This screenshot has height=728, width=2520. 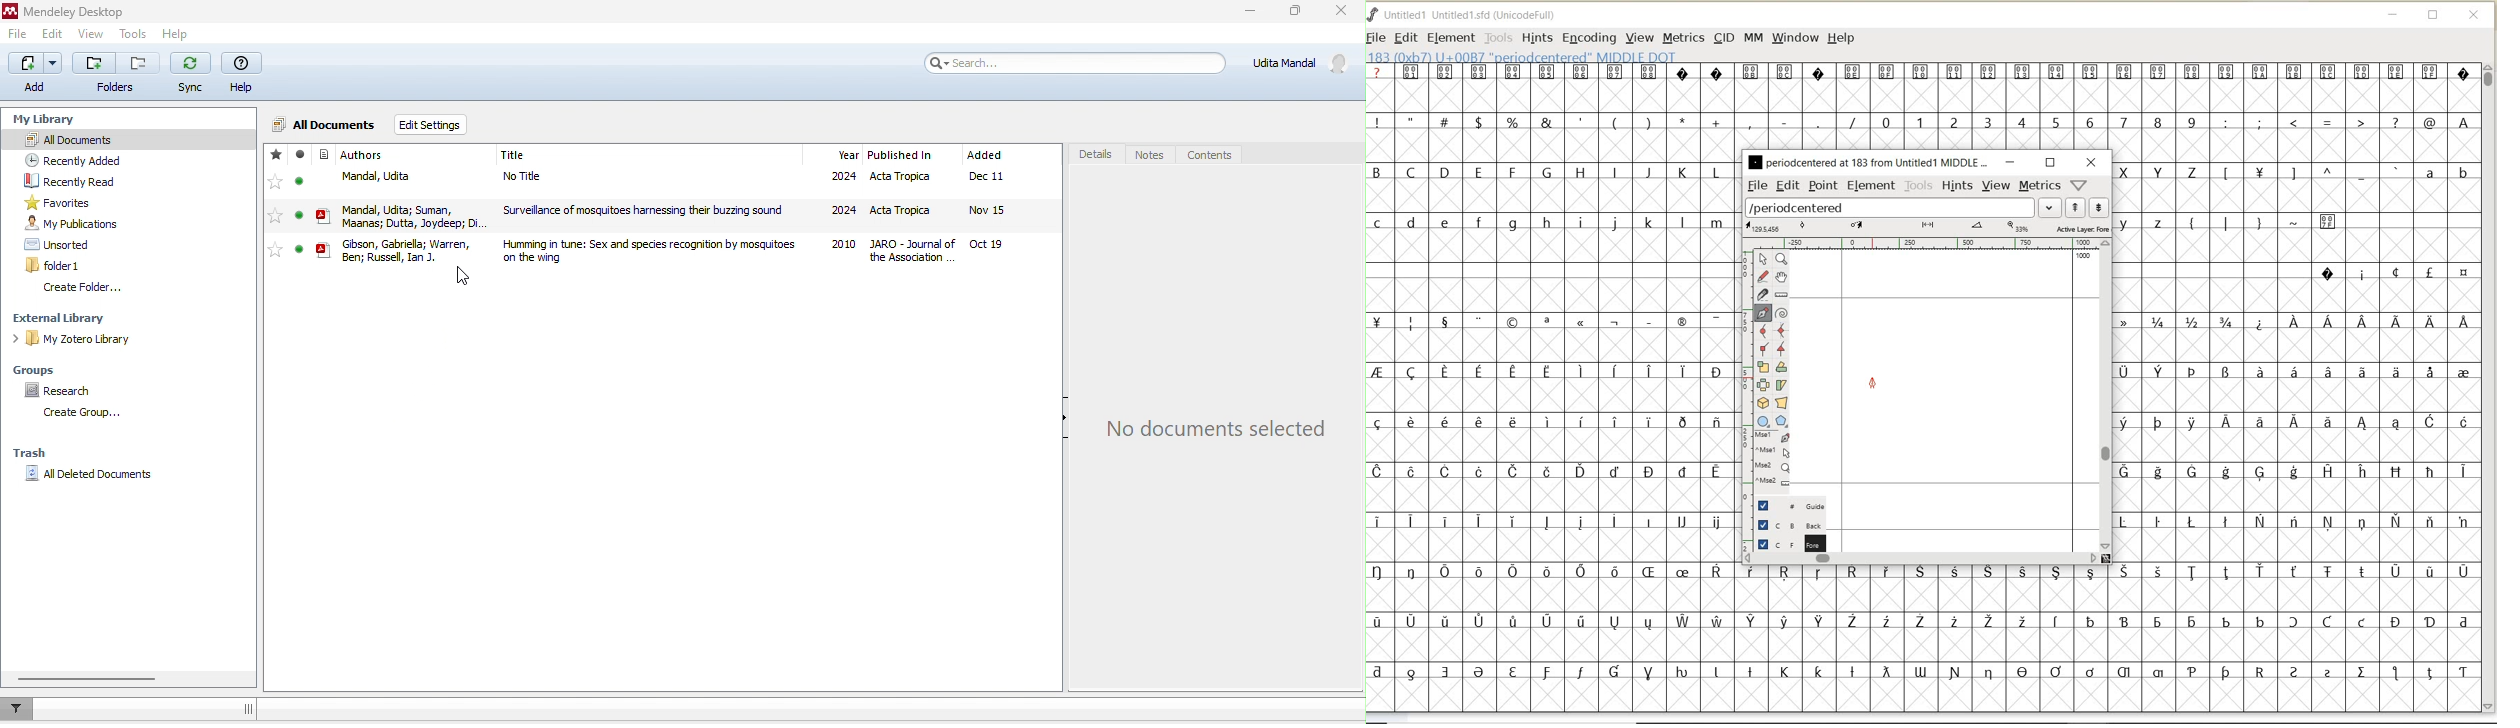 I want to click on WINDOW, so click(x=1795, y=37).